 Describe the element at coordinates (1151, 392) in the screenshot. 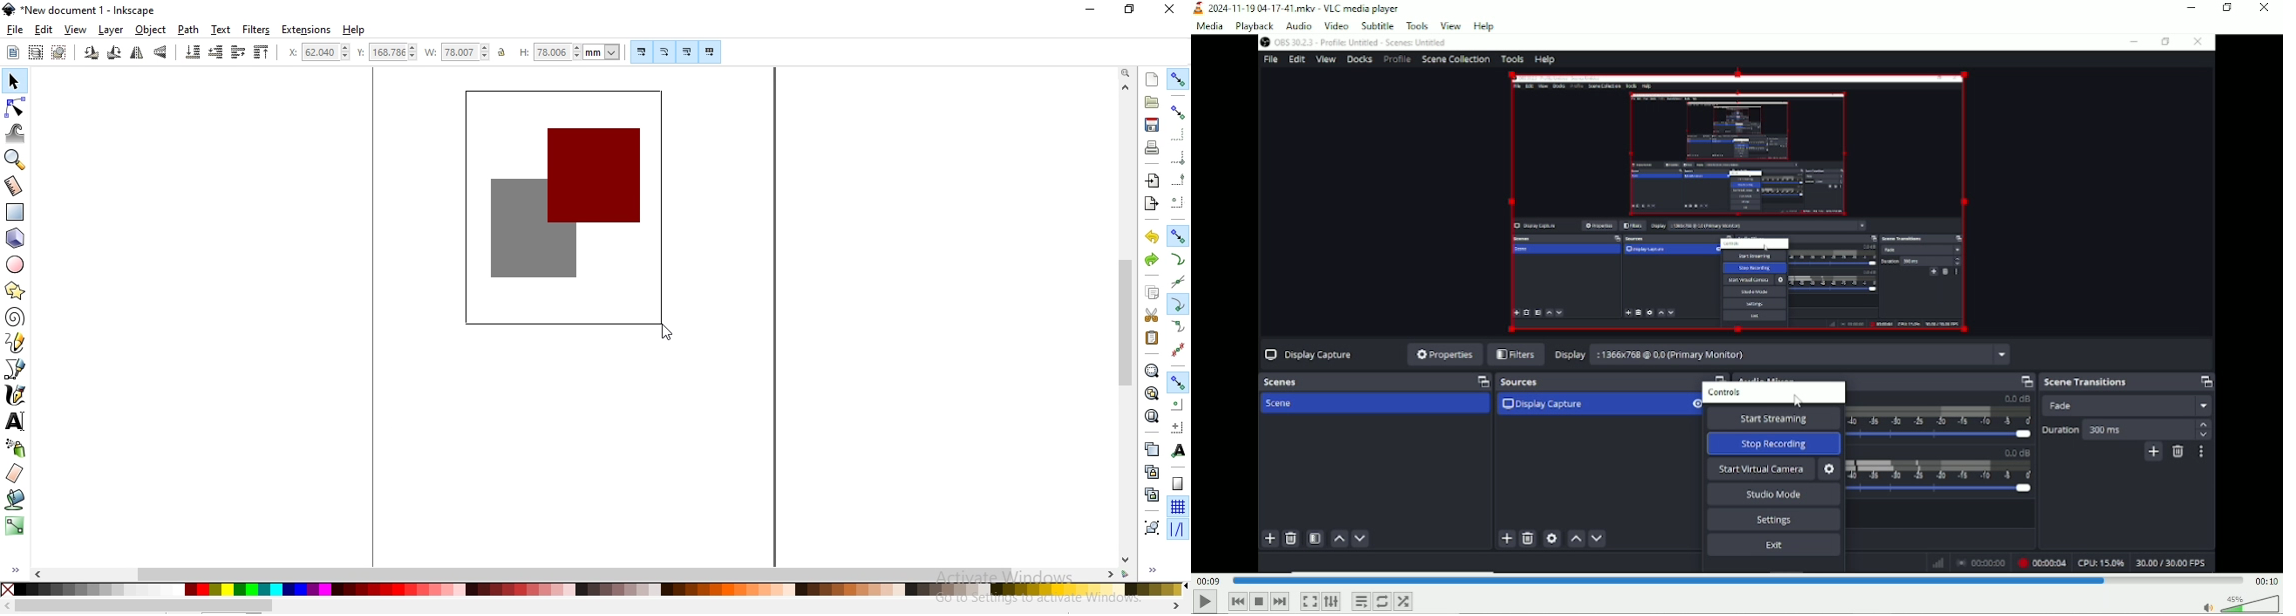

I see `zoom to fit drawing` at that location.